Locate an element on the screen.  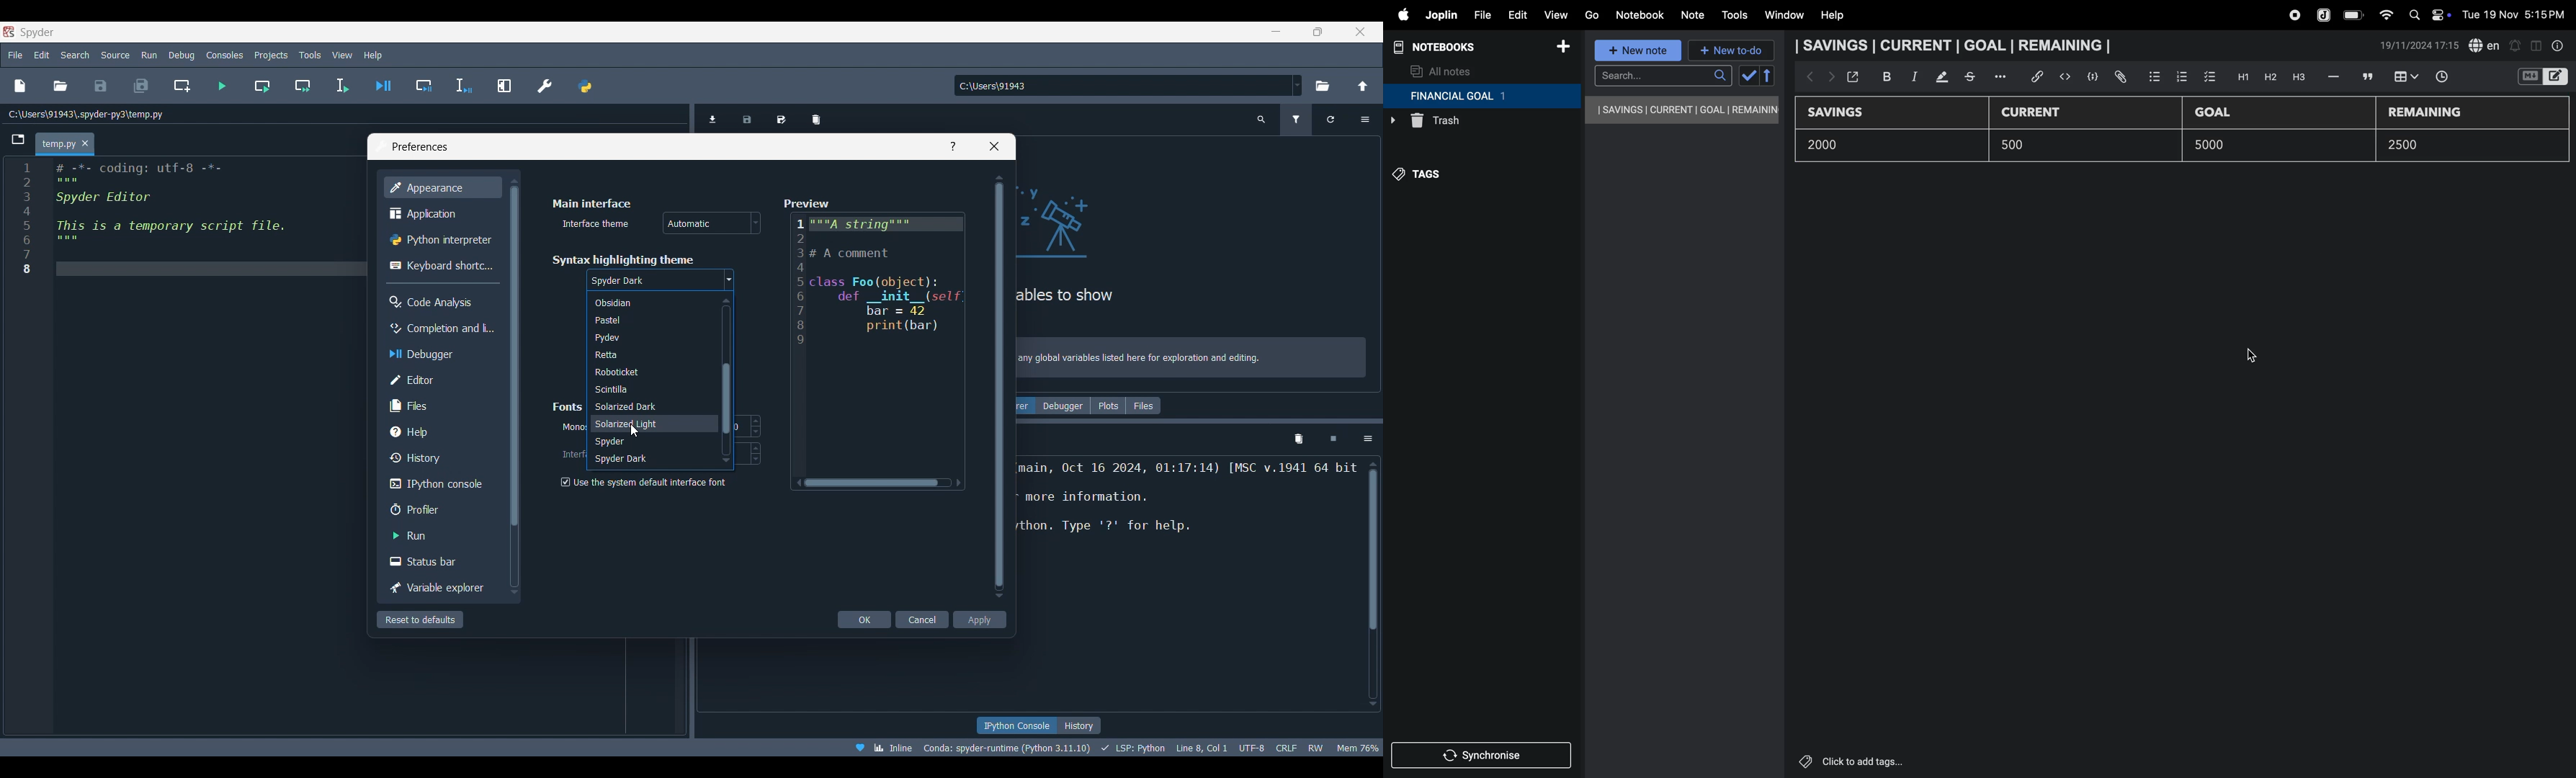
reverse sort order is located at coordinates (1768, 76).